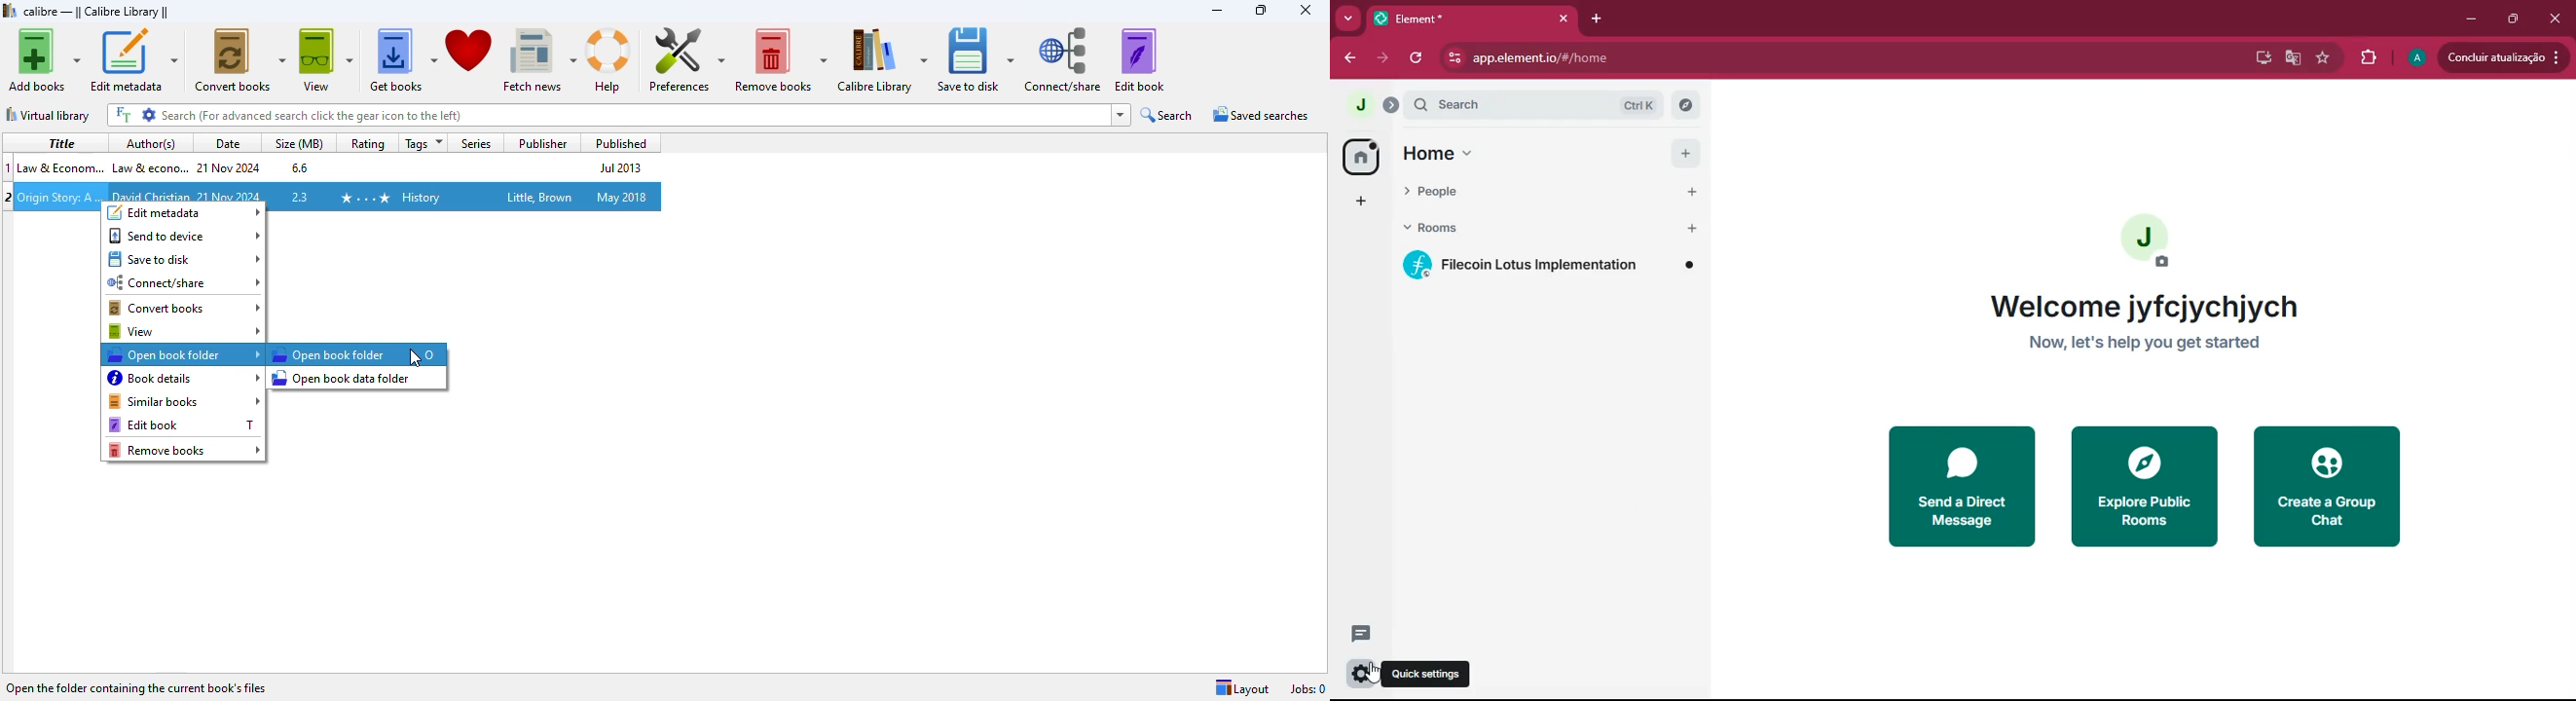 This screenshot has width=2576, height=728. What do you see at coordinates (137, 686) in the screenshot?
I see `open the folder containing the current book's files` at bounding box center [137, 686].